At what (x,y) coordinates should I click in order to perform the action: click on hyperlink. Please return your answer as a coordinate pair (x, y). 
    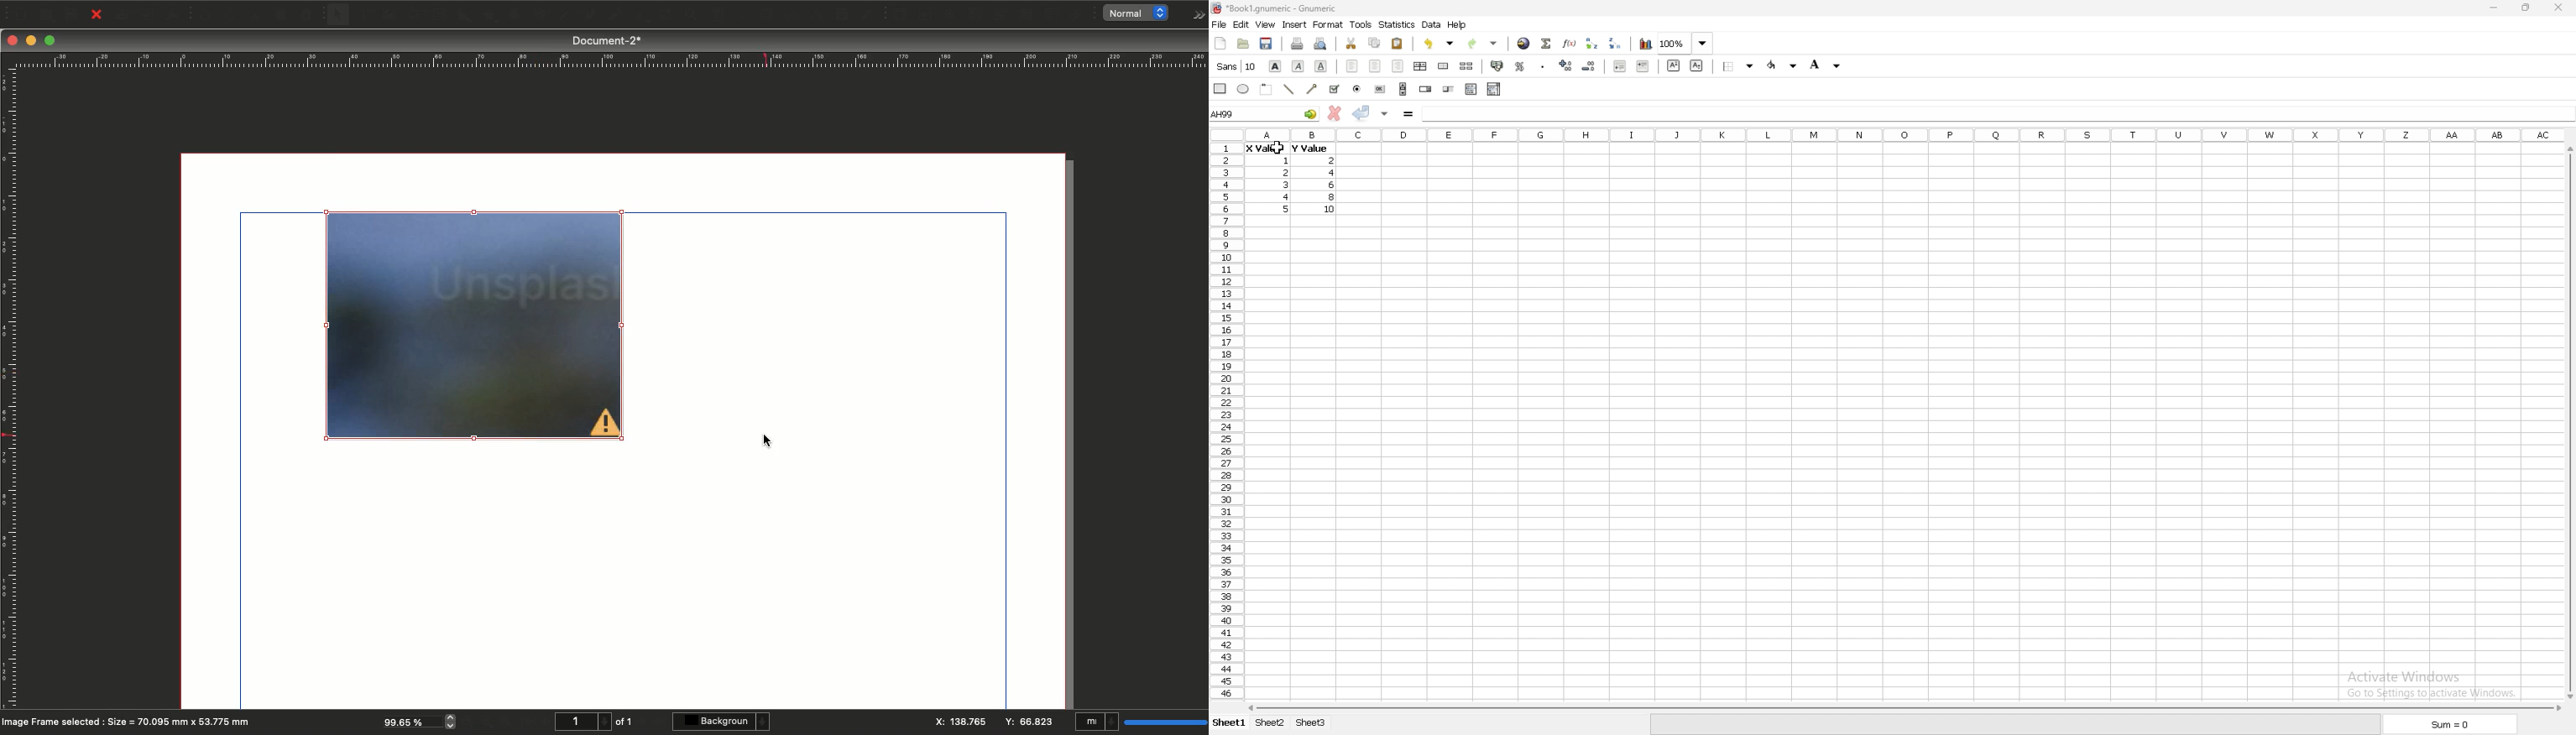
    Looking at the image, I should click on (1524, 43).